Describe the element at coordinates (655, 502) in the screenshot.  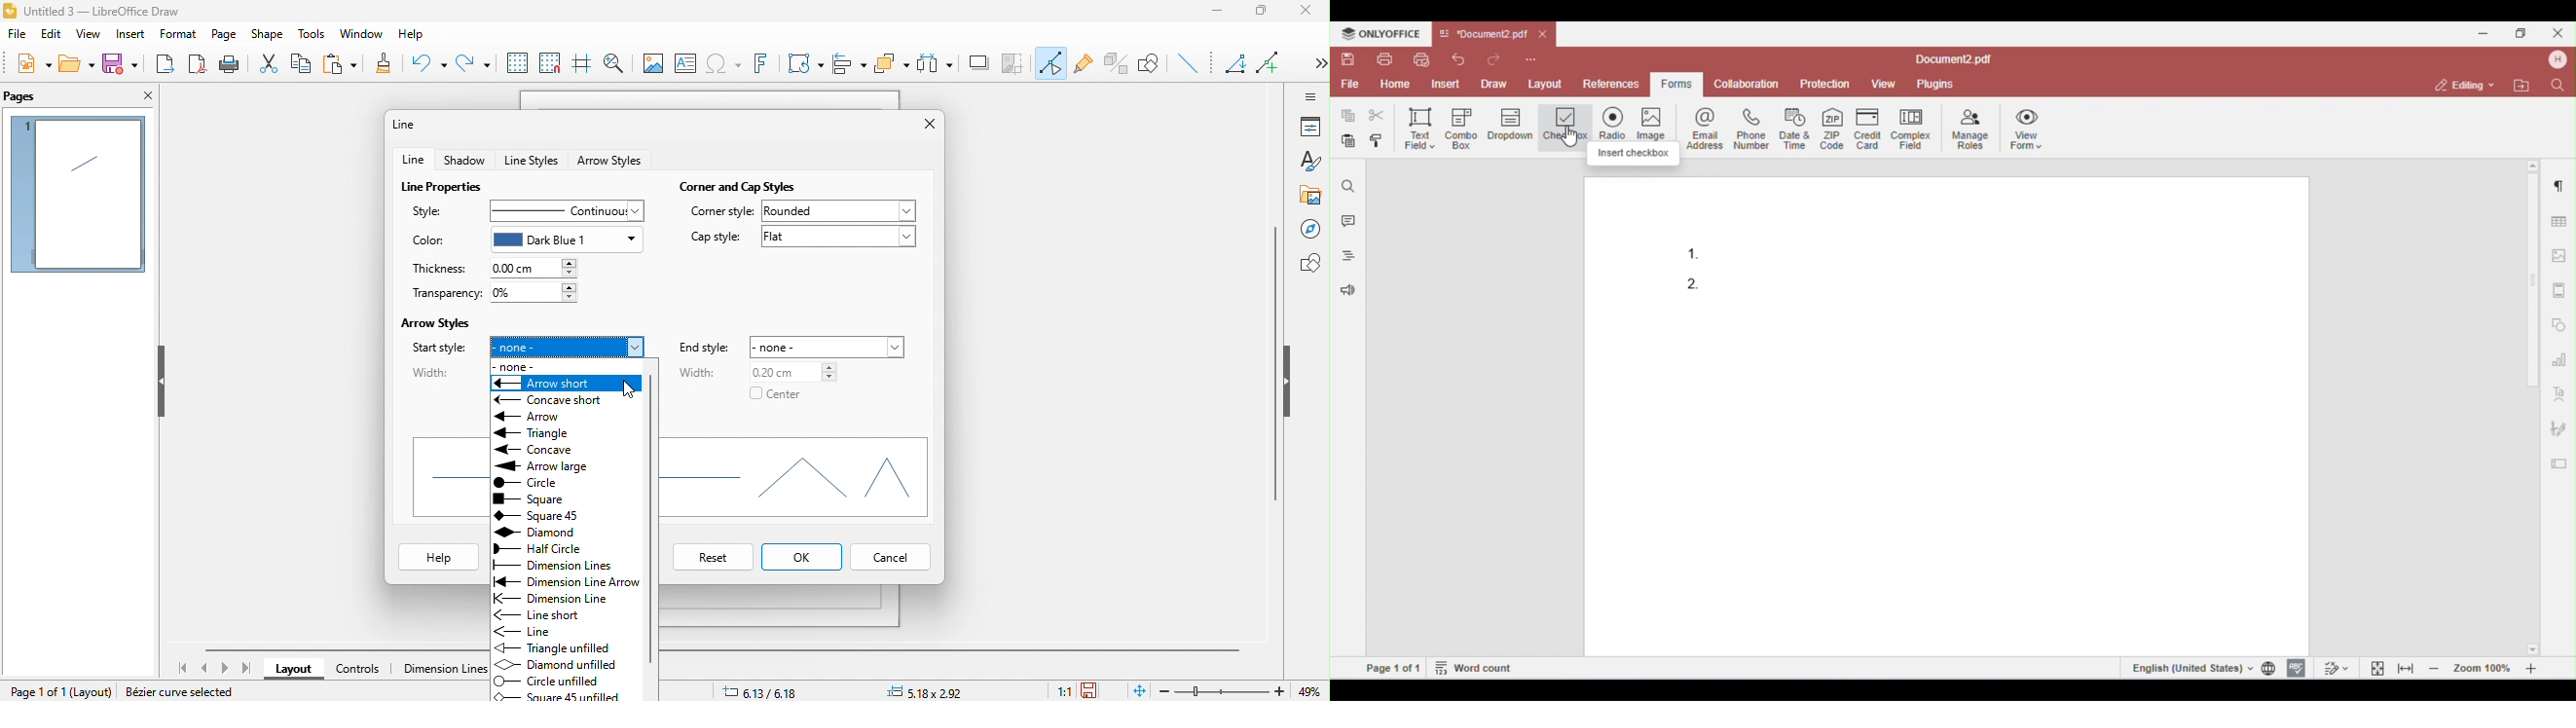
I see `vertical scroll bar` at that location.